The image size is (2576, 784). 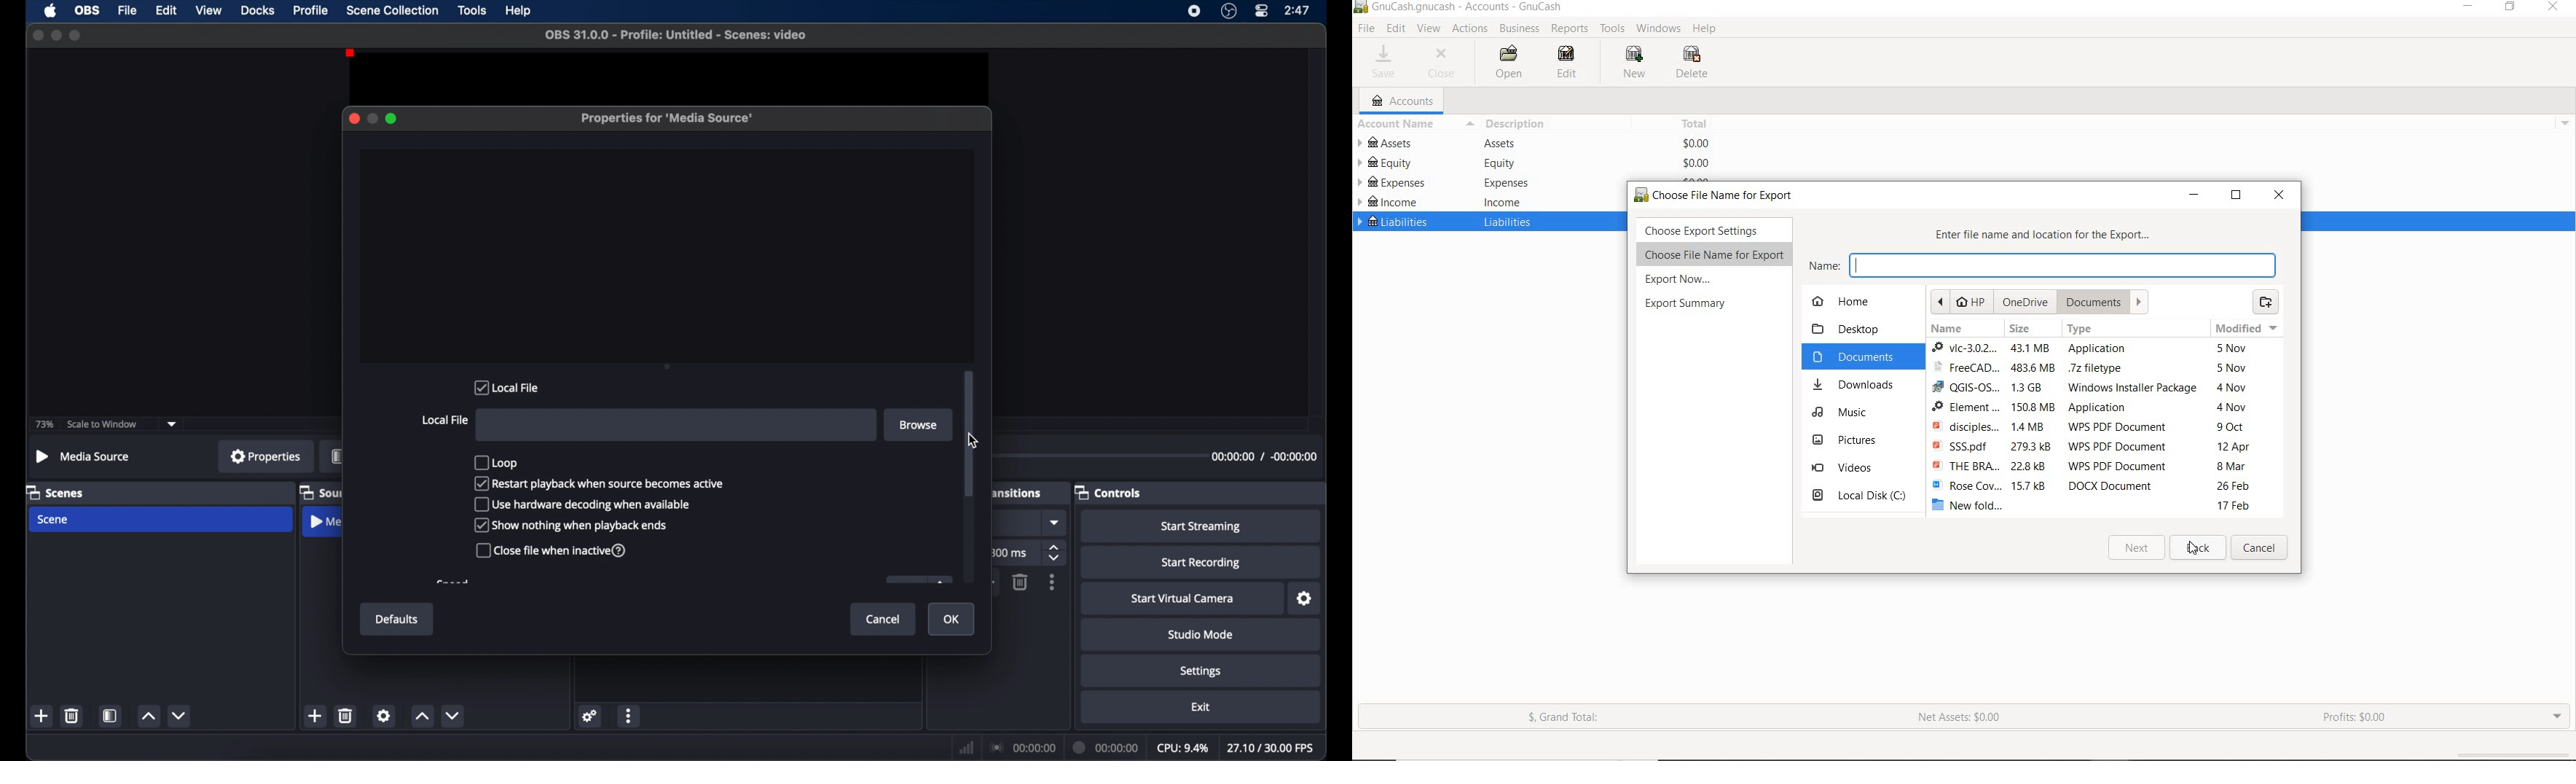 What do you see at coordinates (591, 716) in the screenshot?
I see `settings` at bounding box center [591, 716].